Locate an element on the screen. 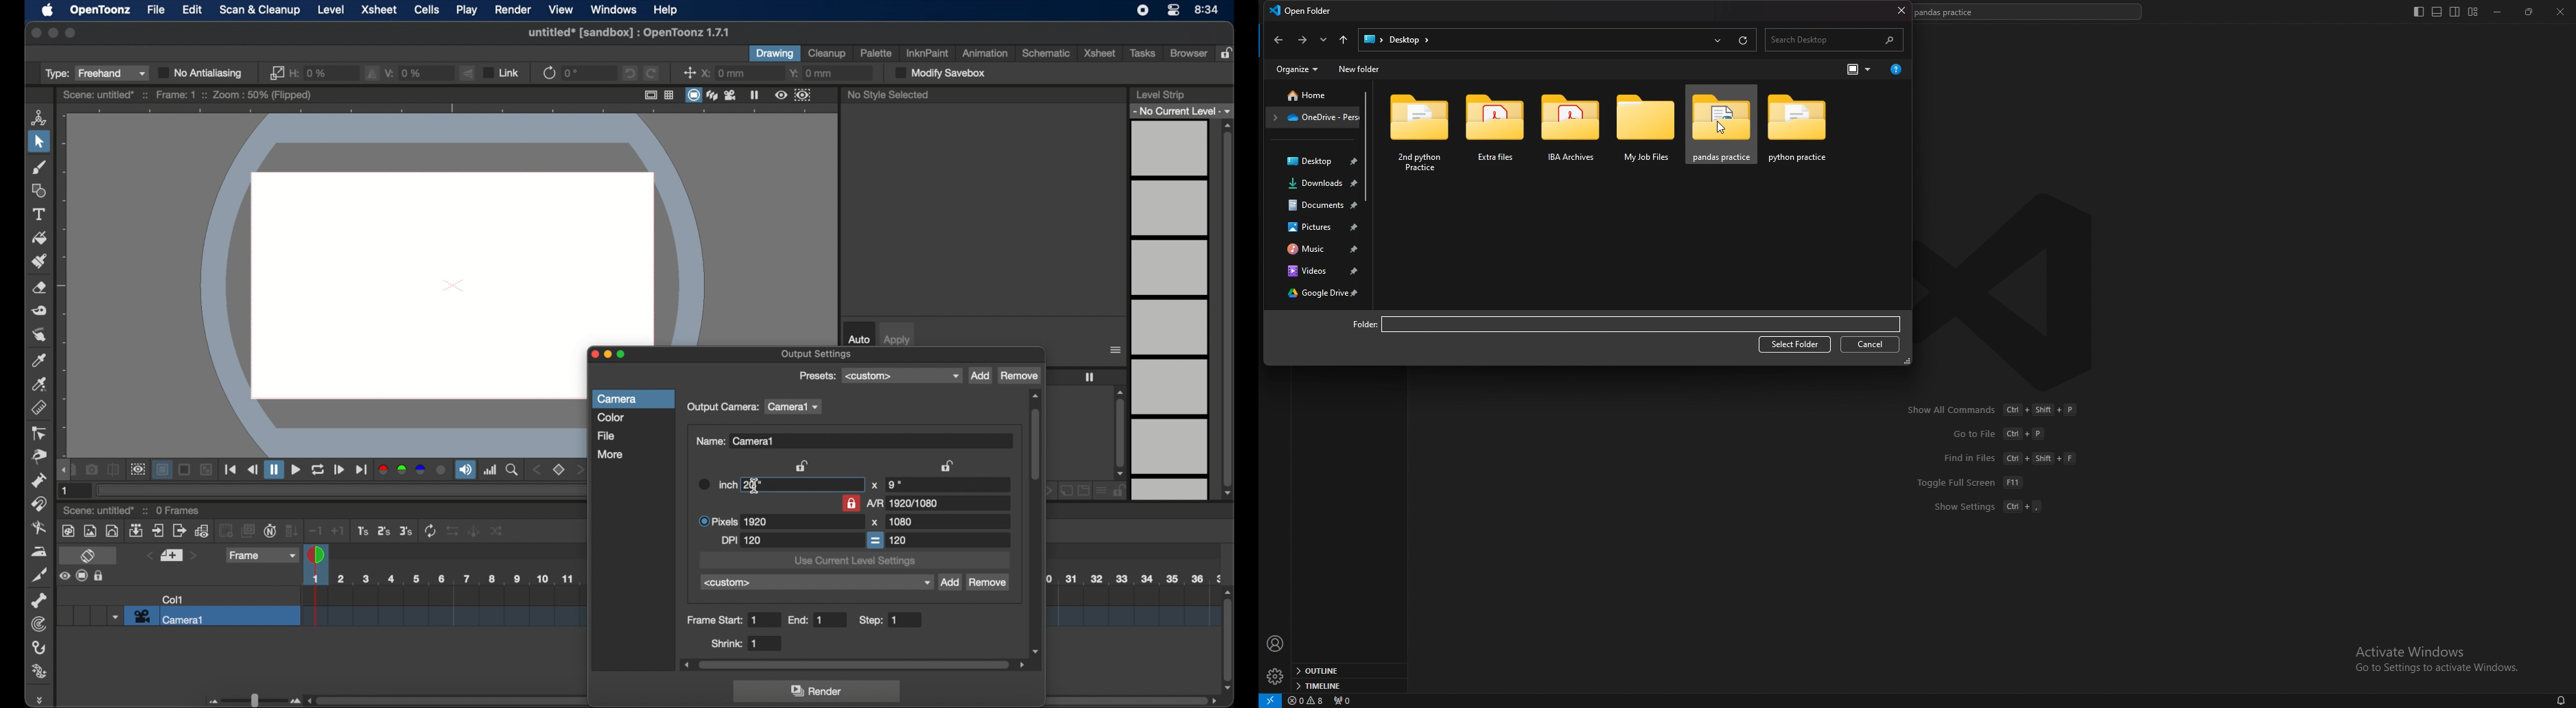  shape tool is located at coordinates (39, 190).